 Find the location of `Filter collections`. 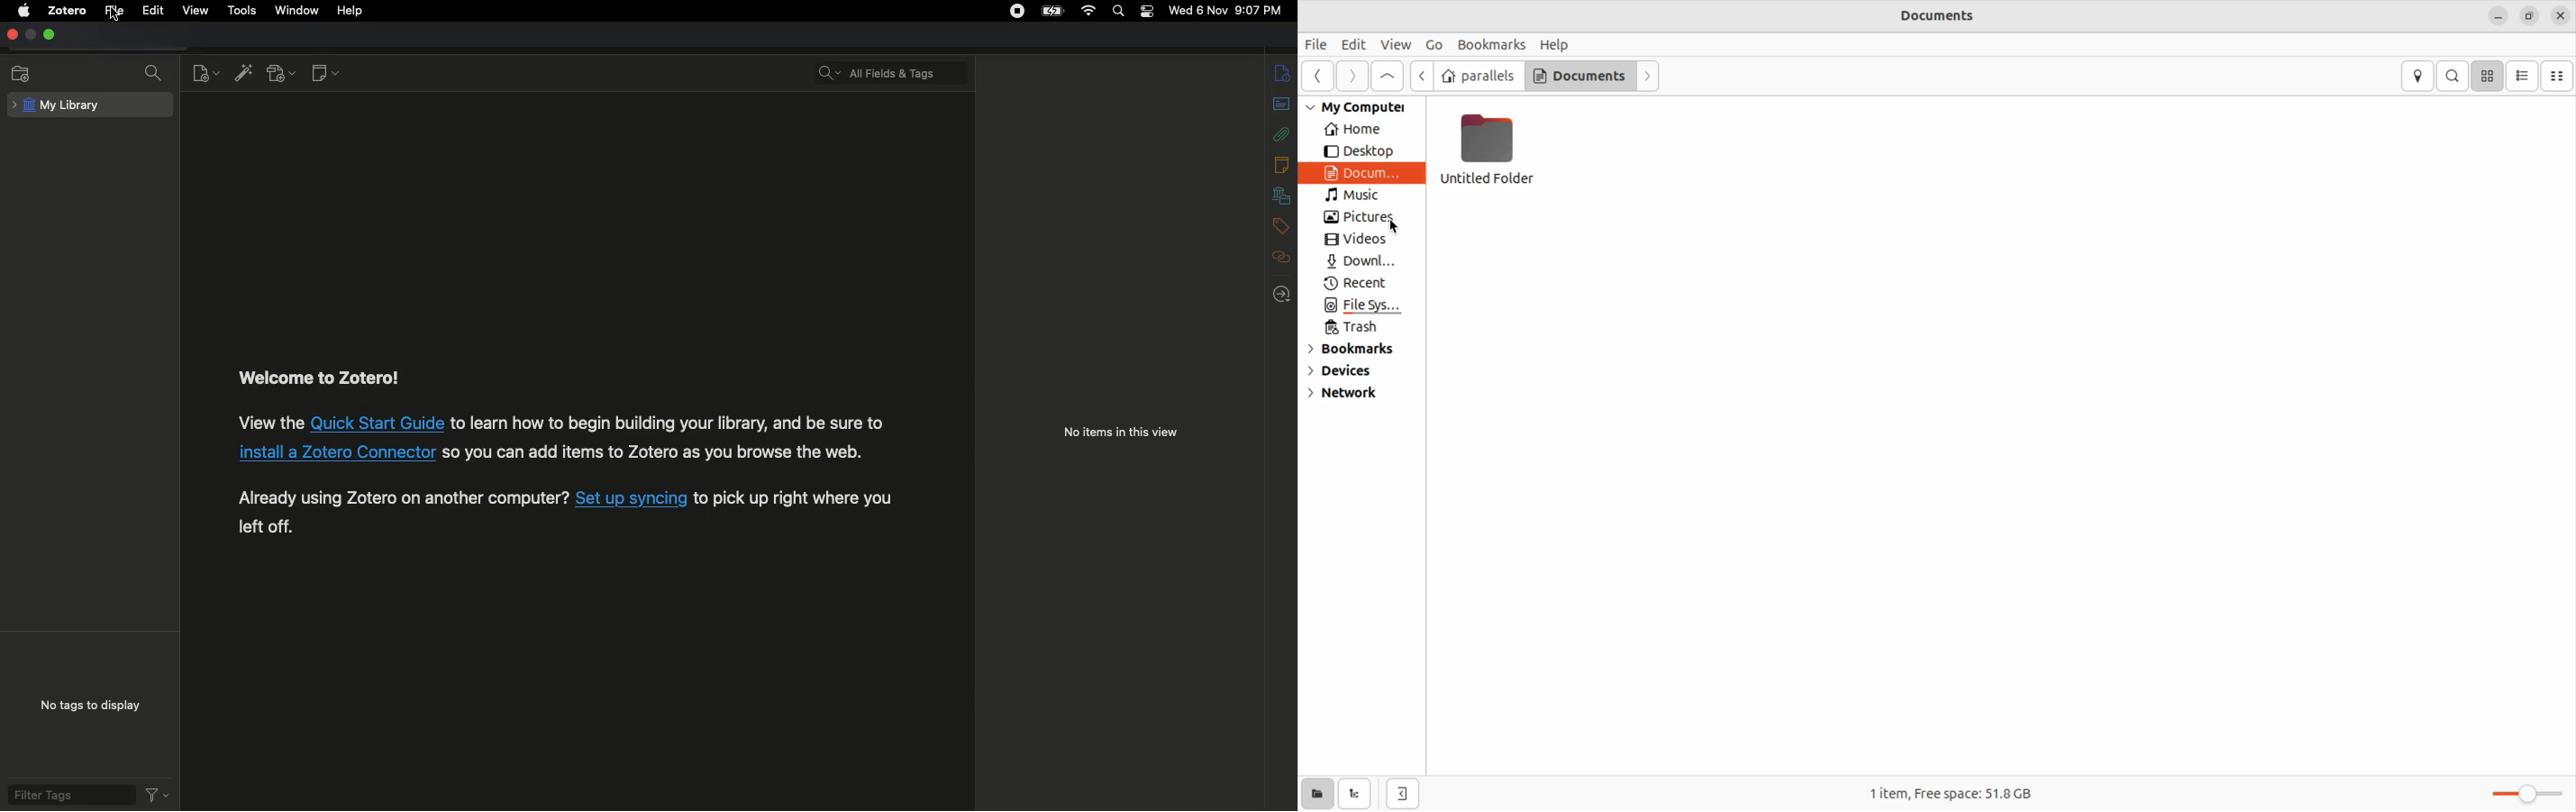

Filter collections is located at coordinates (158, 76).